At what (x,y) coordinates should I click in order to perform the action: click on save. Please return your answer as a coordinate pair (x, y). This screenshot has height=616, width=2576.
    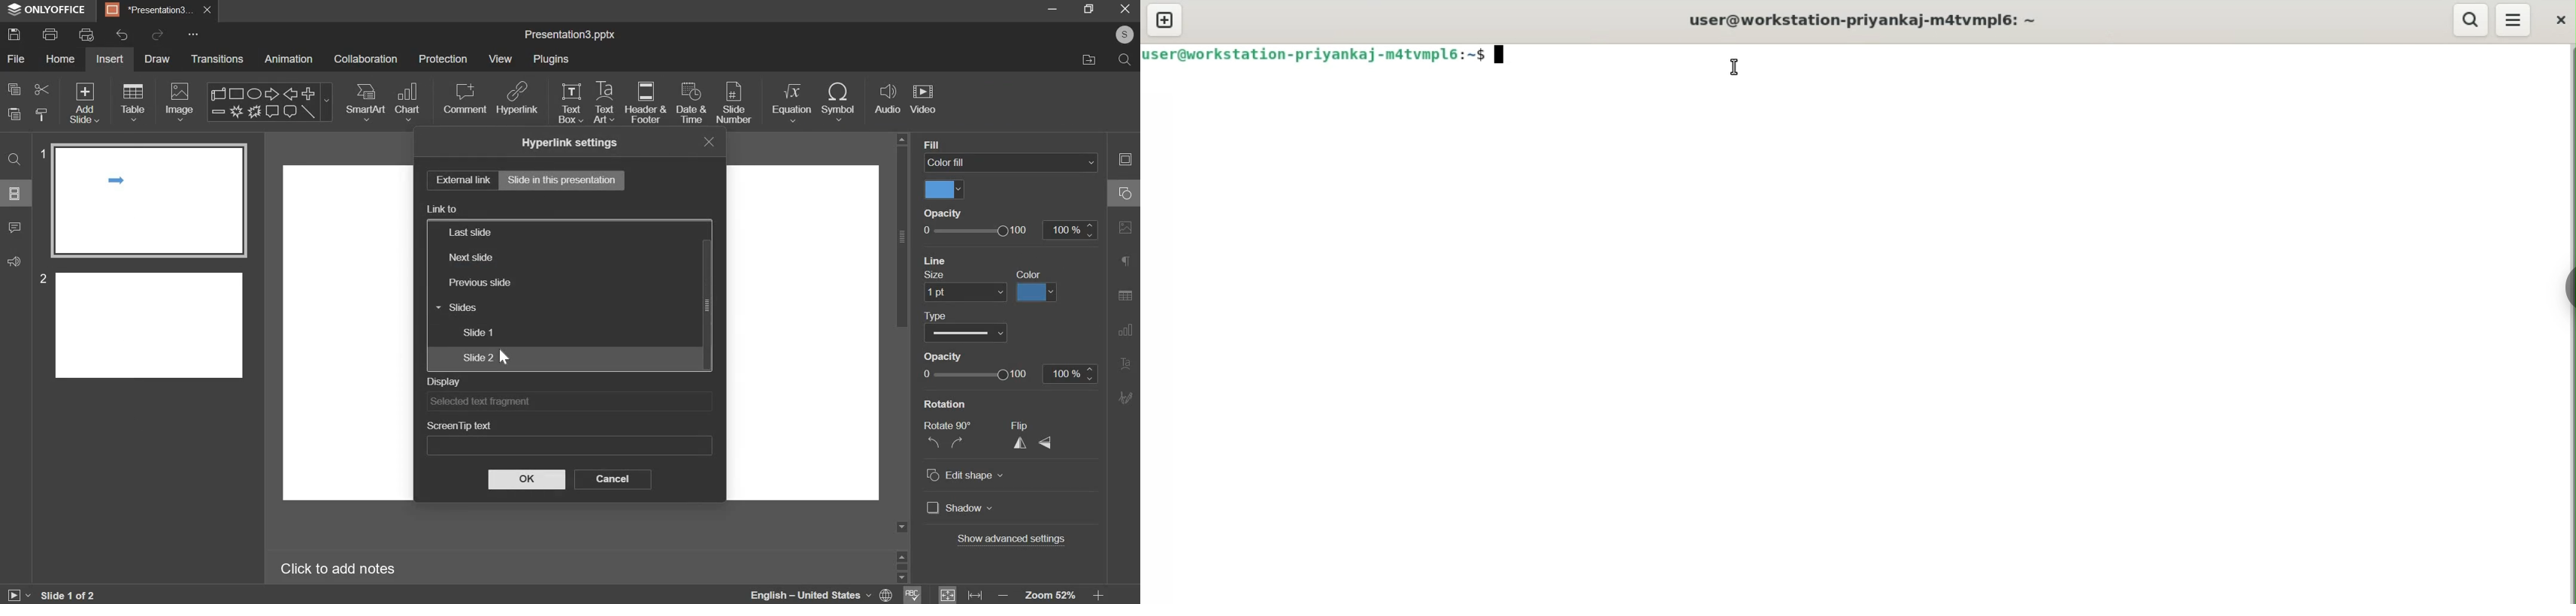
    Looking at the image, I should click on (14, 33).